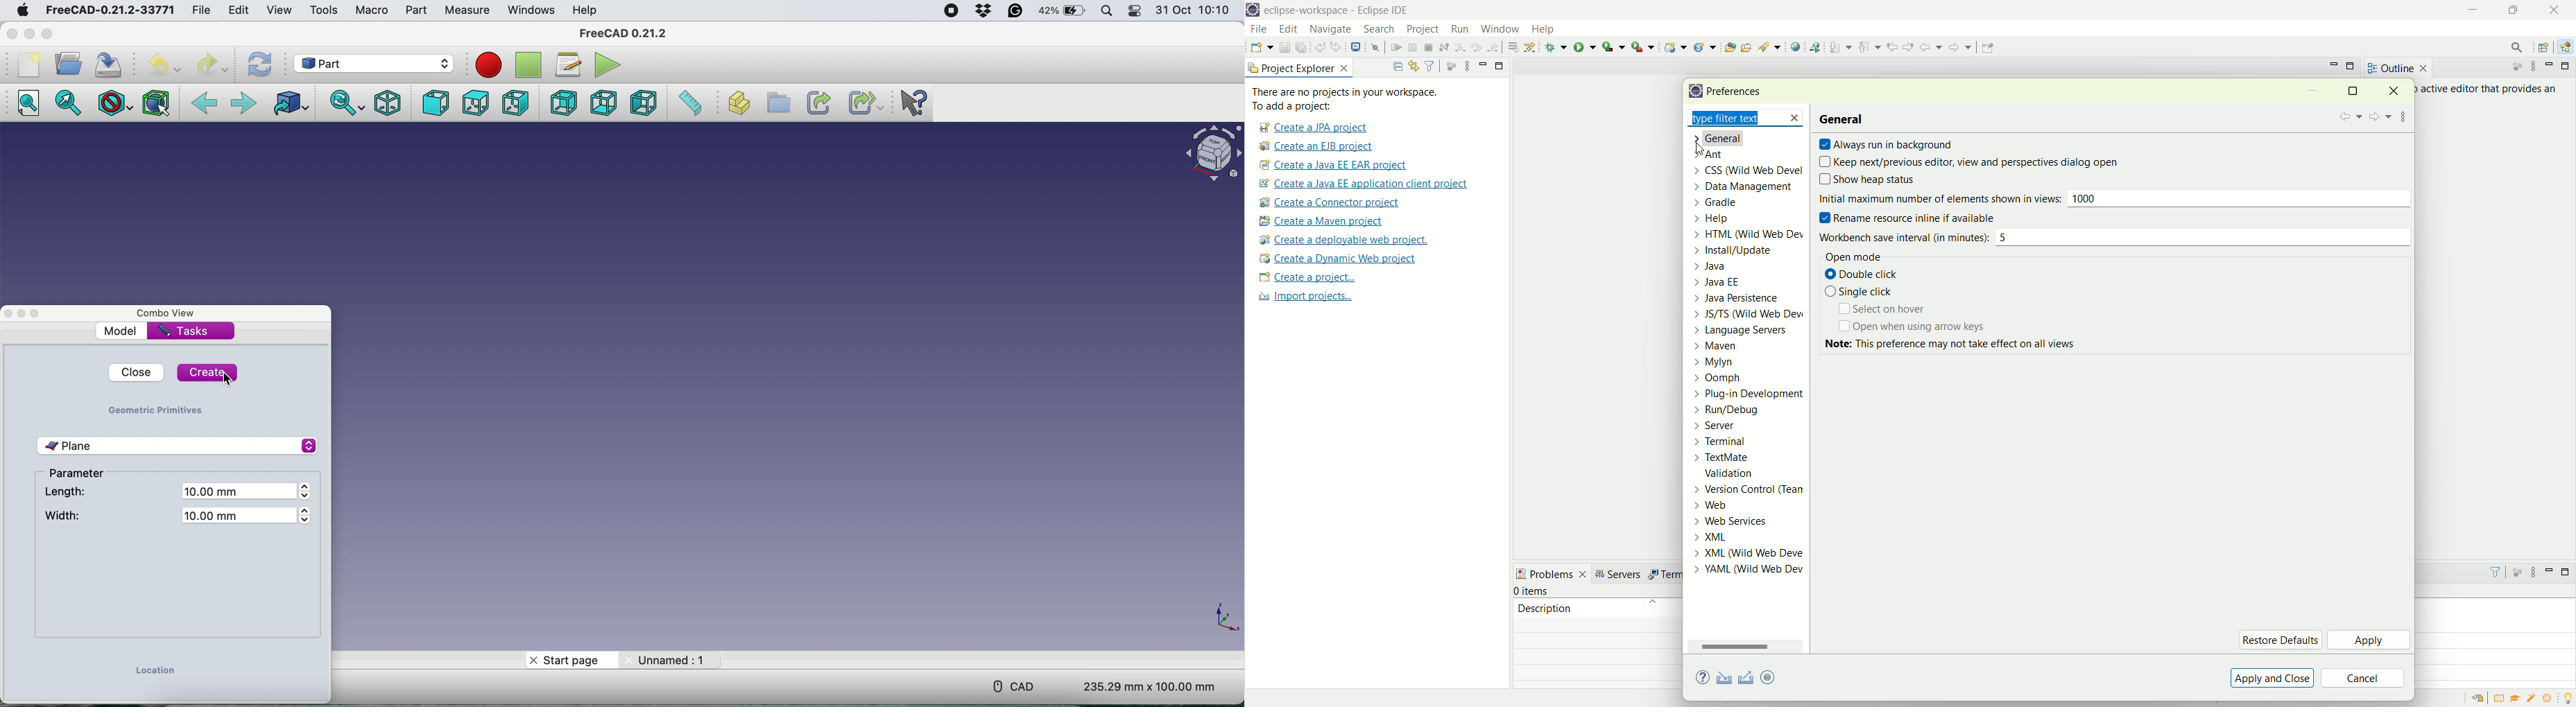 The image size is (2576, 728). Describe the element at coordinates (1622, 574) in the screenshot. I see `servers` at that location.